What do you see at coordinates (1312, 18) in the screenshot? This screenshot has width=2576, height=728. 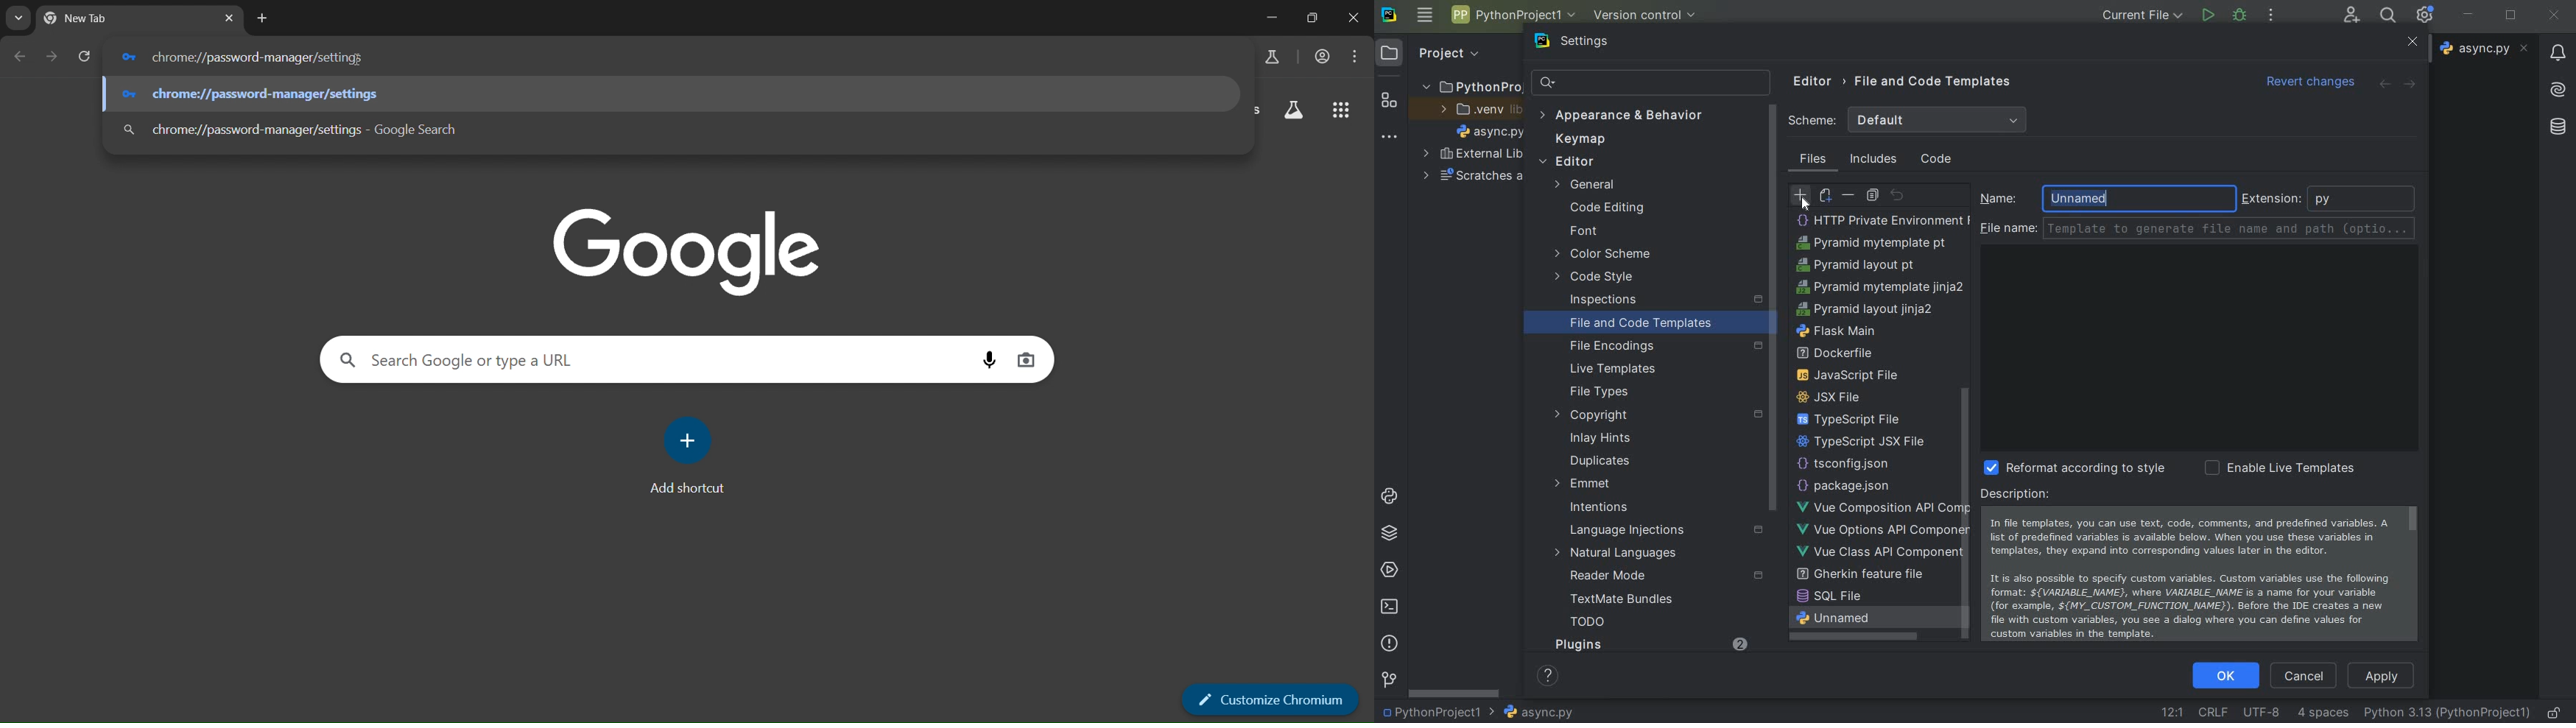 I see `restore down` at bounding box center [1312, 18].